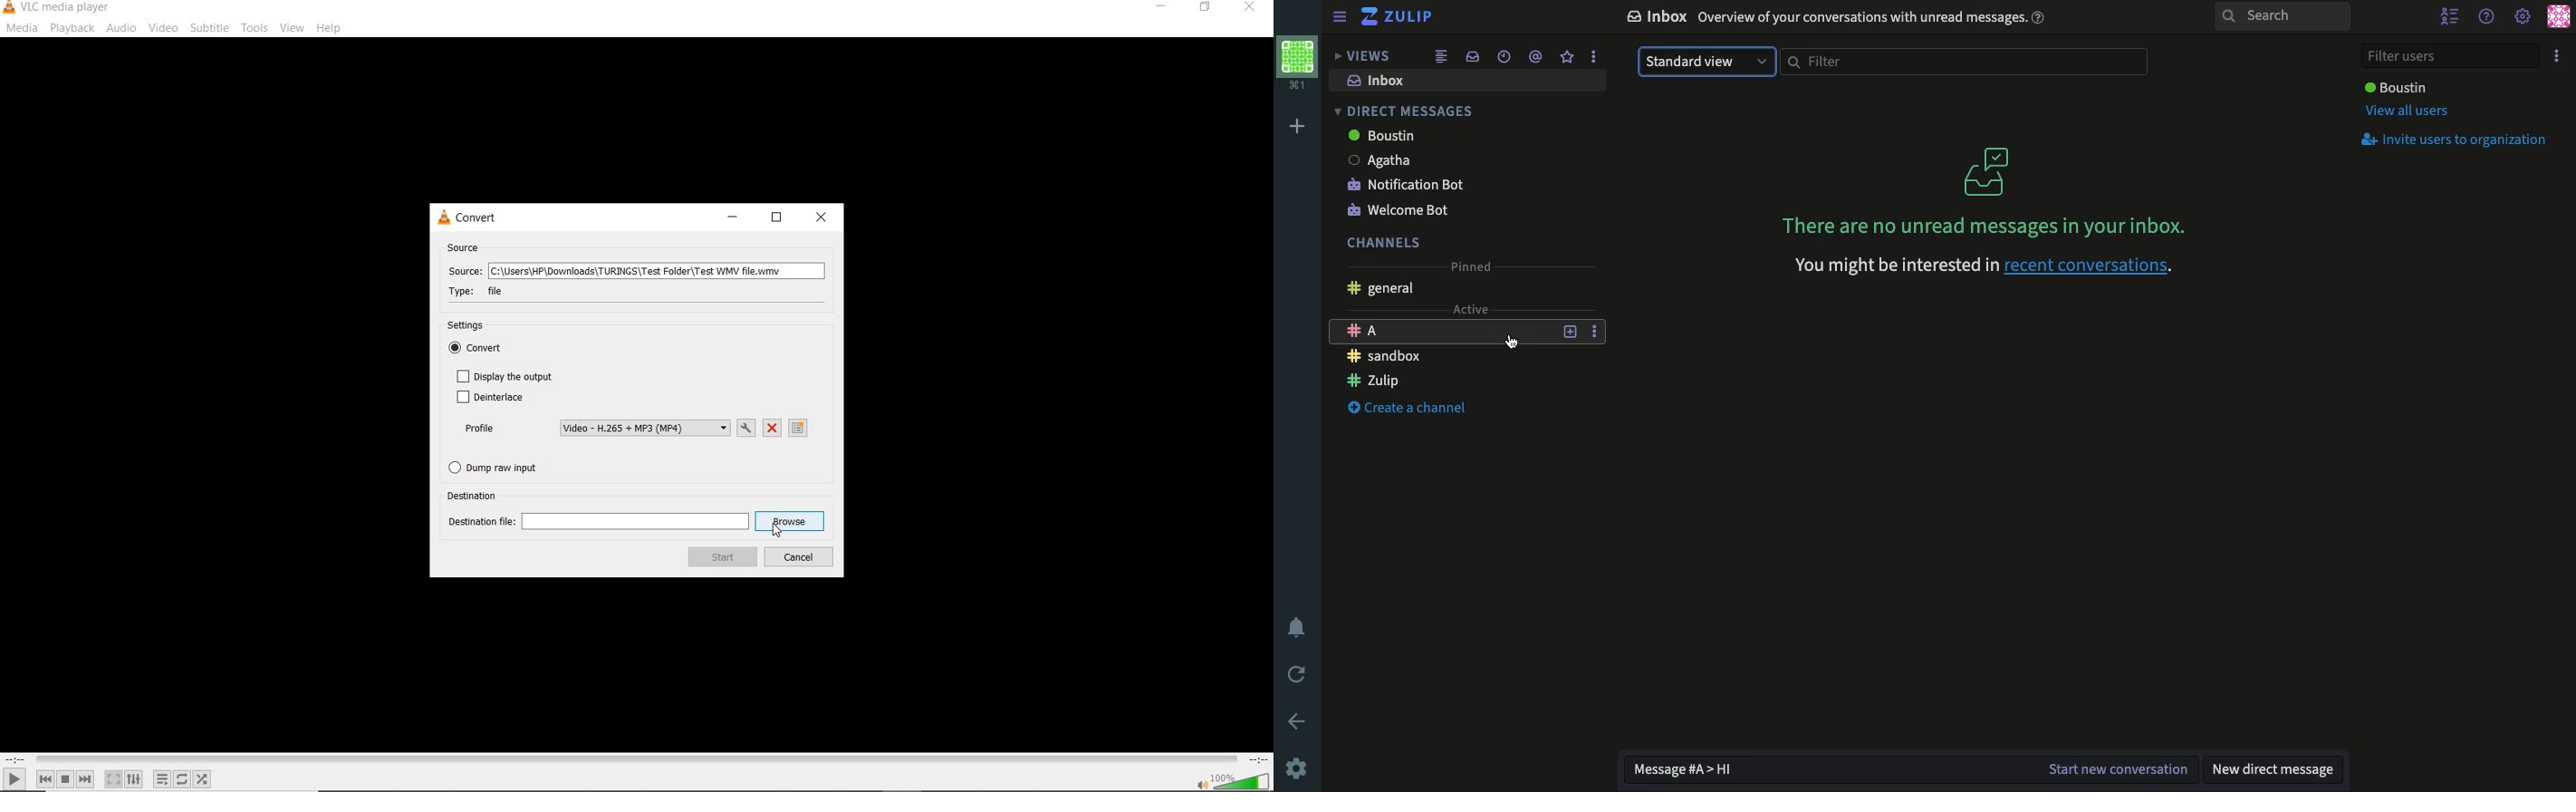  What do you see at coordinates (2276, 768) in the screenshot?
I see `New DM` at bounding box center [2276, 768].